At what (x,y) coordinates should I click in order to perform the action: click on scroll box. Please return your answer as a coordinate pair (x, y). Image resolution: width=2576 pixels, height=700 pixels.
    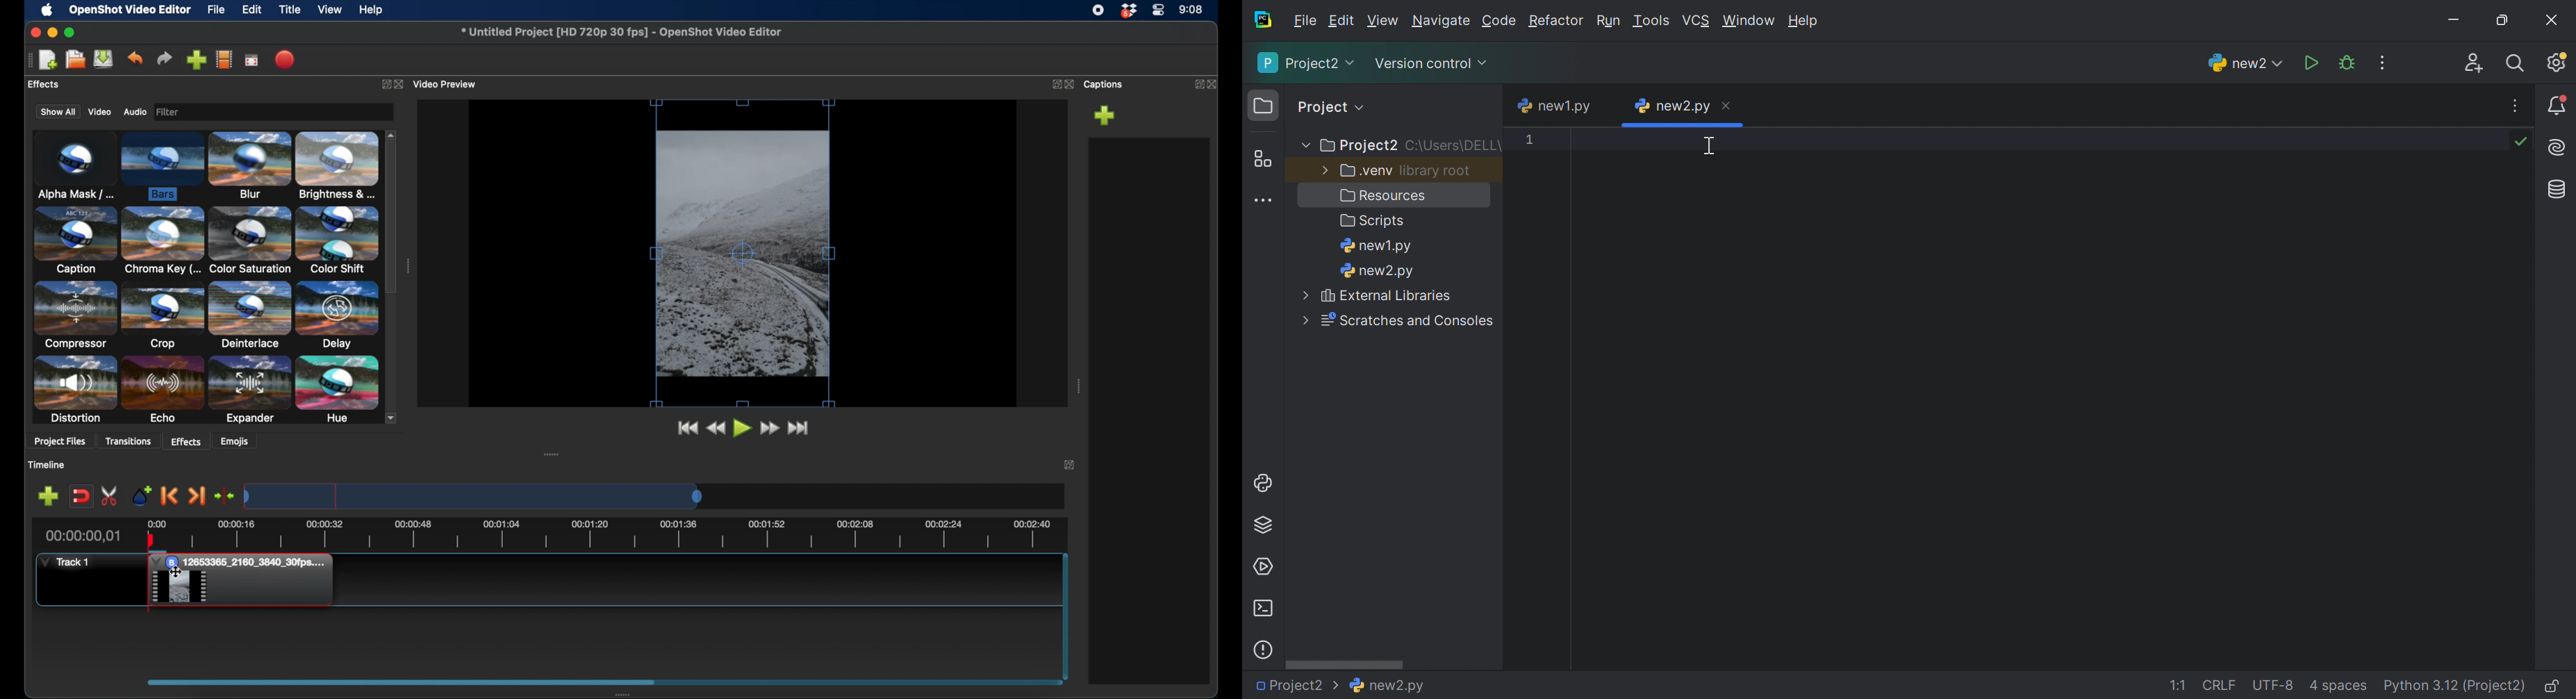
    Looking at the image, I should click on (400, 682).